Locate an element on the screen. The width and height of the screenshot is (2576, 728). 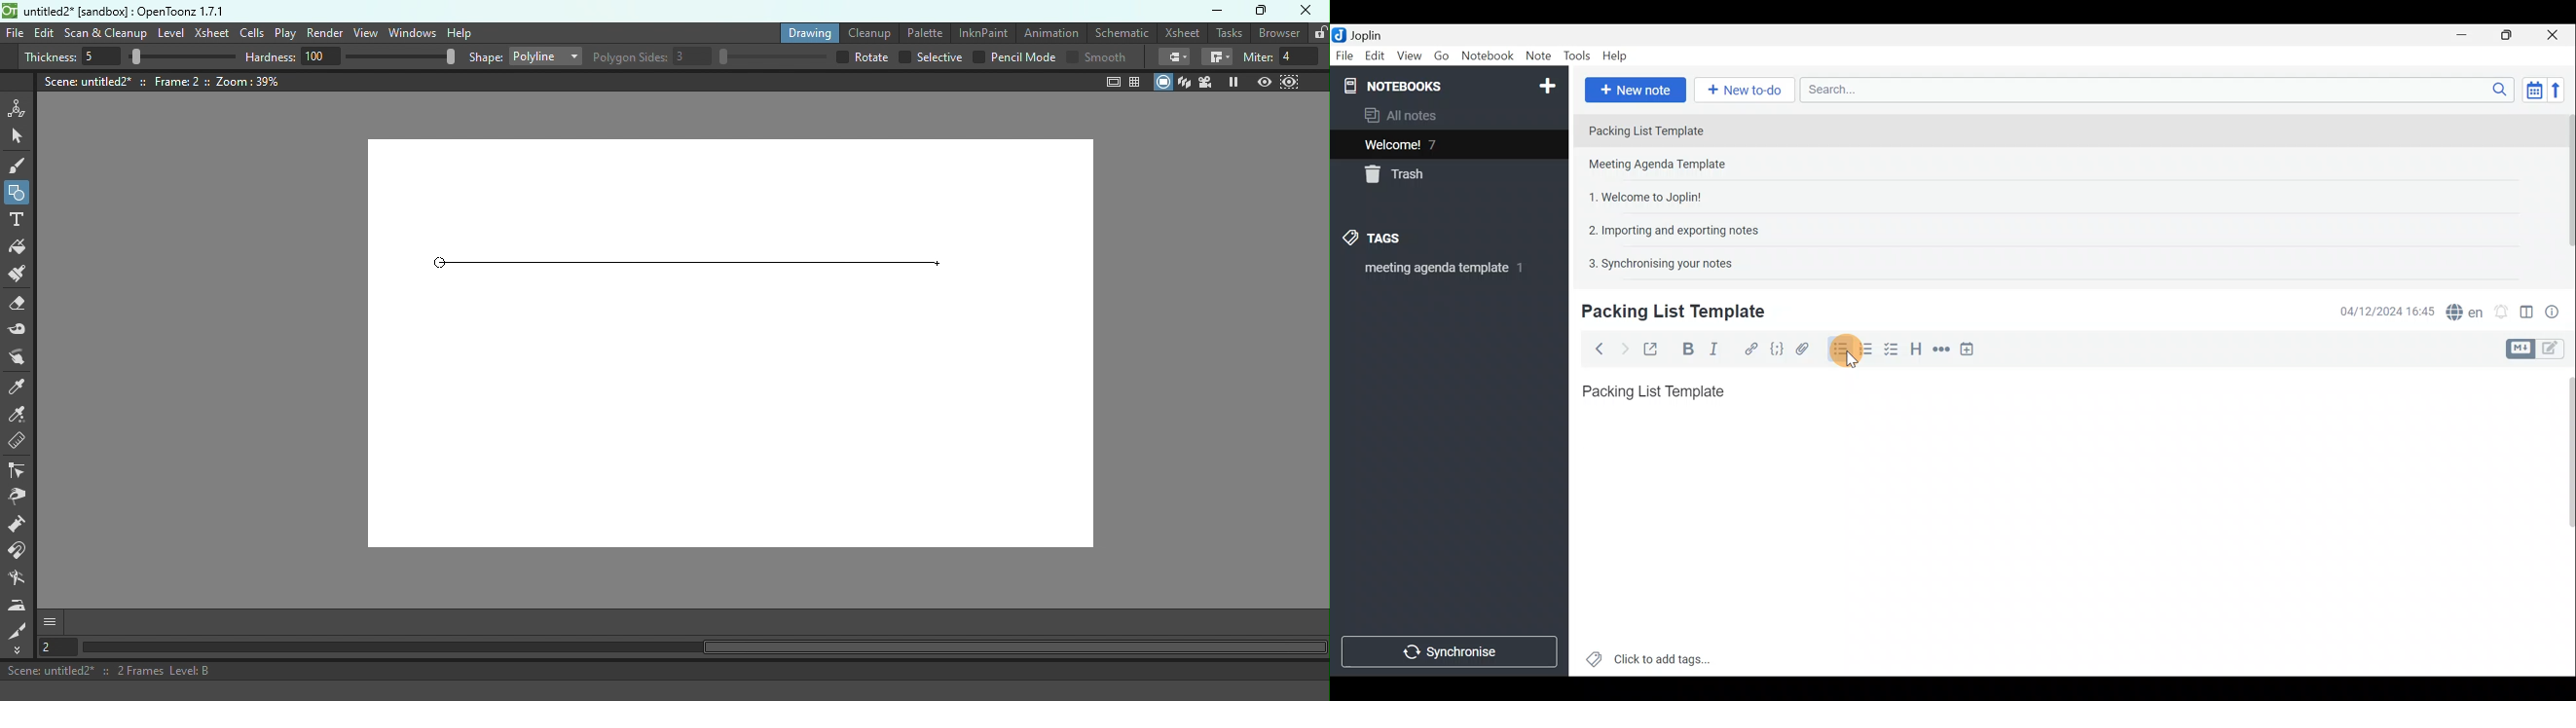
Toggle editors is located at coordinates (2522, 347).